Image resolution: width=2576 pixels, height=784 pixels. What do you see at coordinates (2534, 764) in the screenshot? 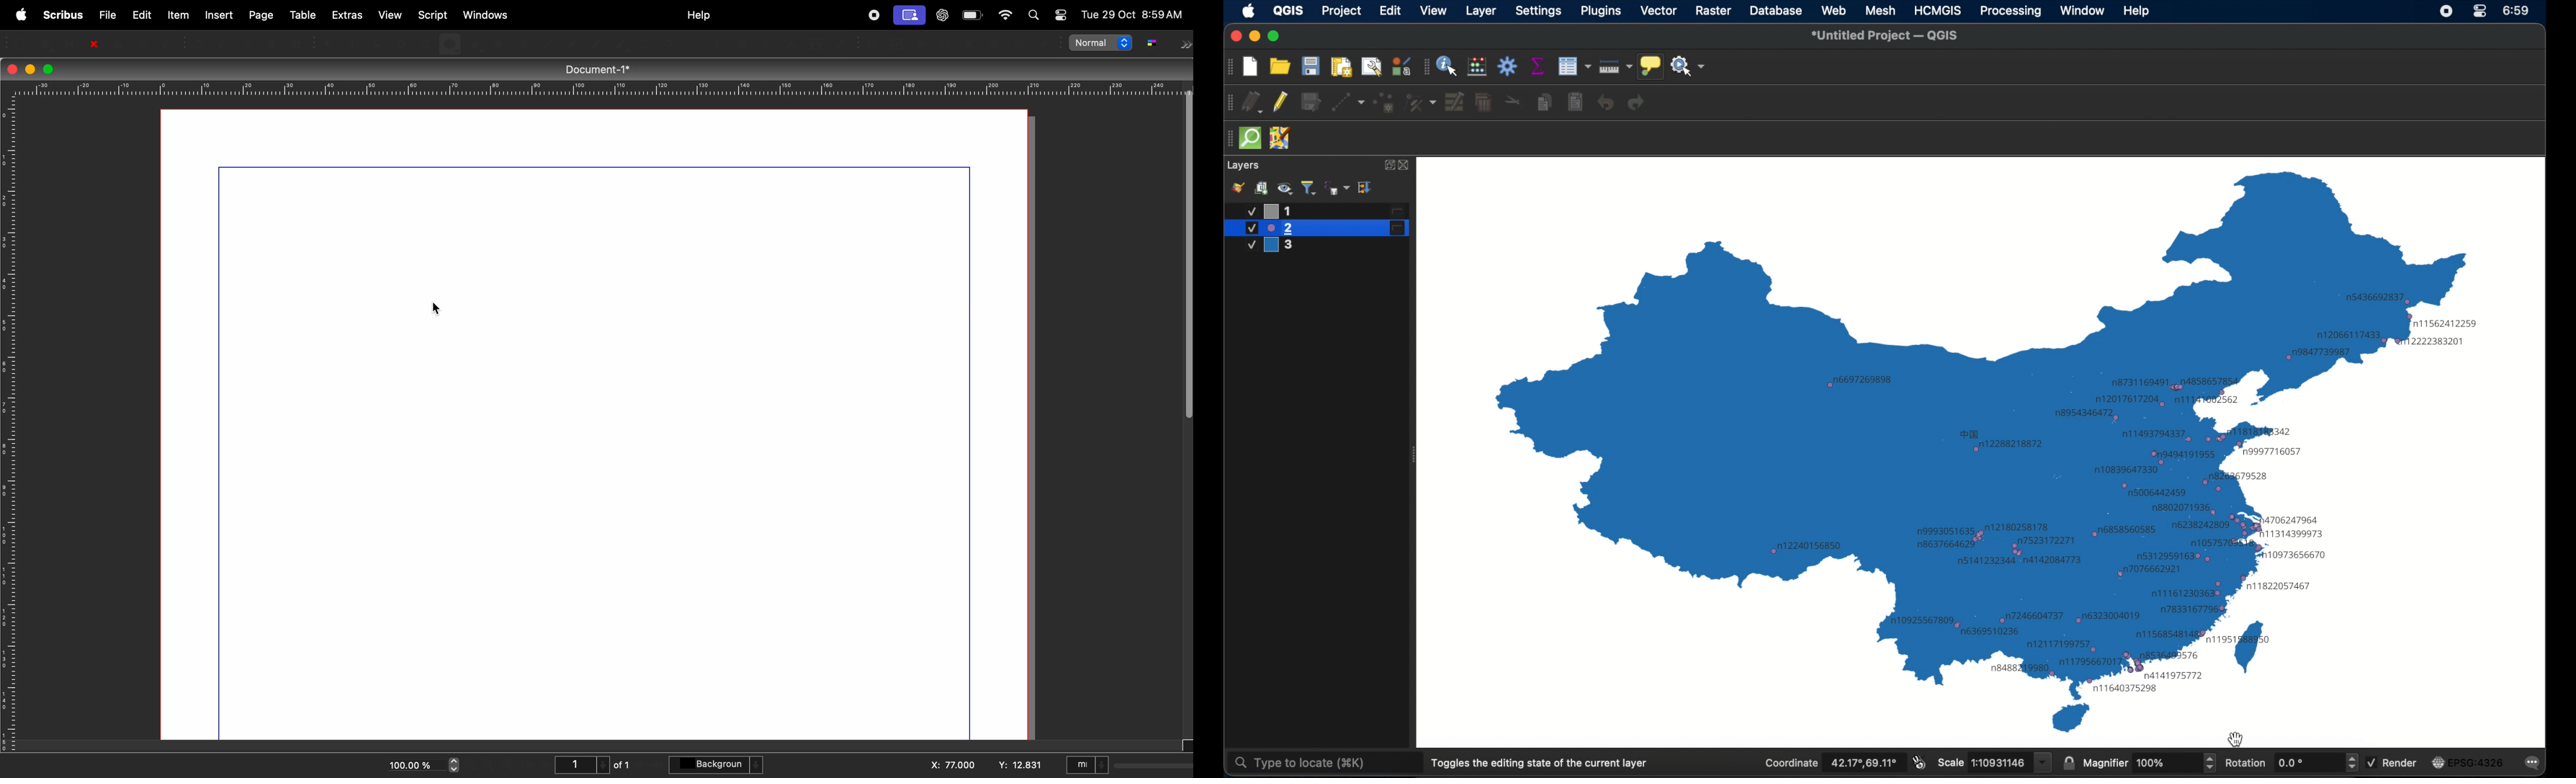
I see `messages` at bounding box center [2534, 764].